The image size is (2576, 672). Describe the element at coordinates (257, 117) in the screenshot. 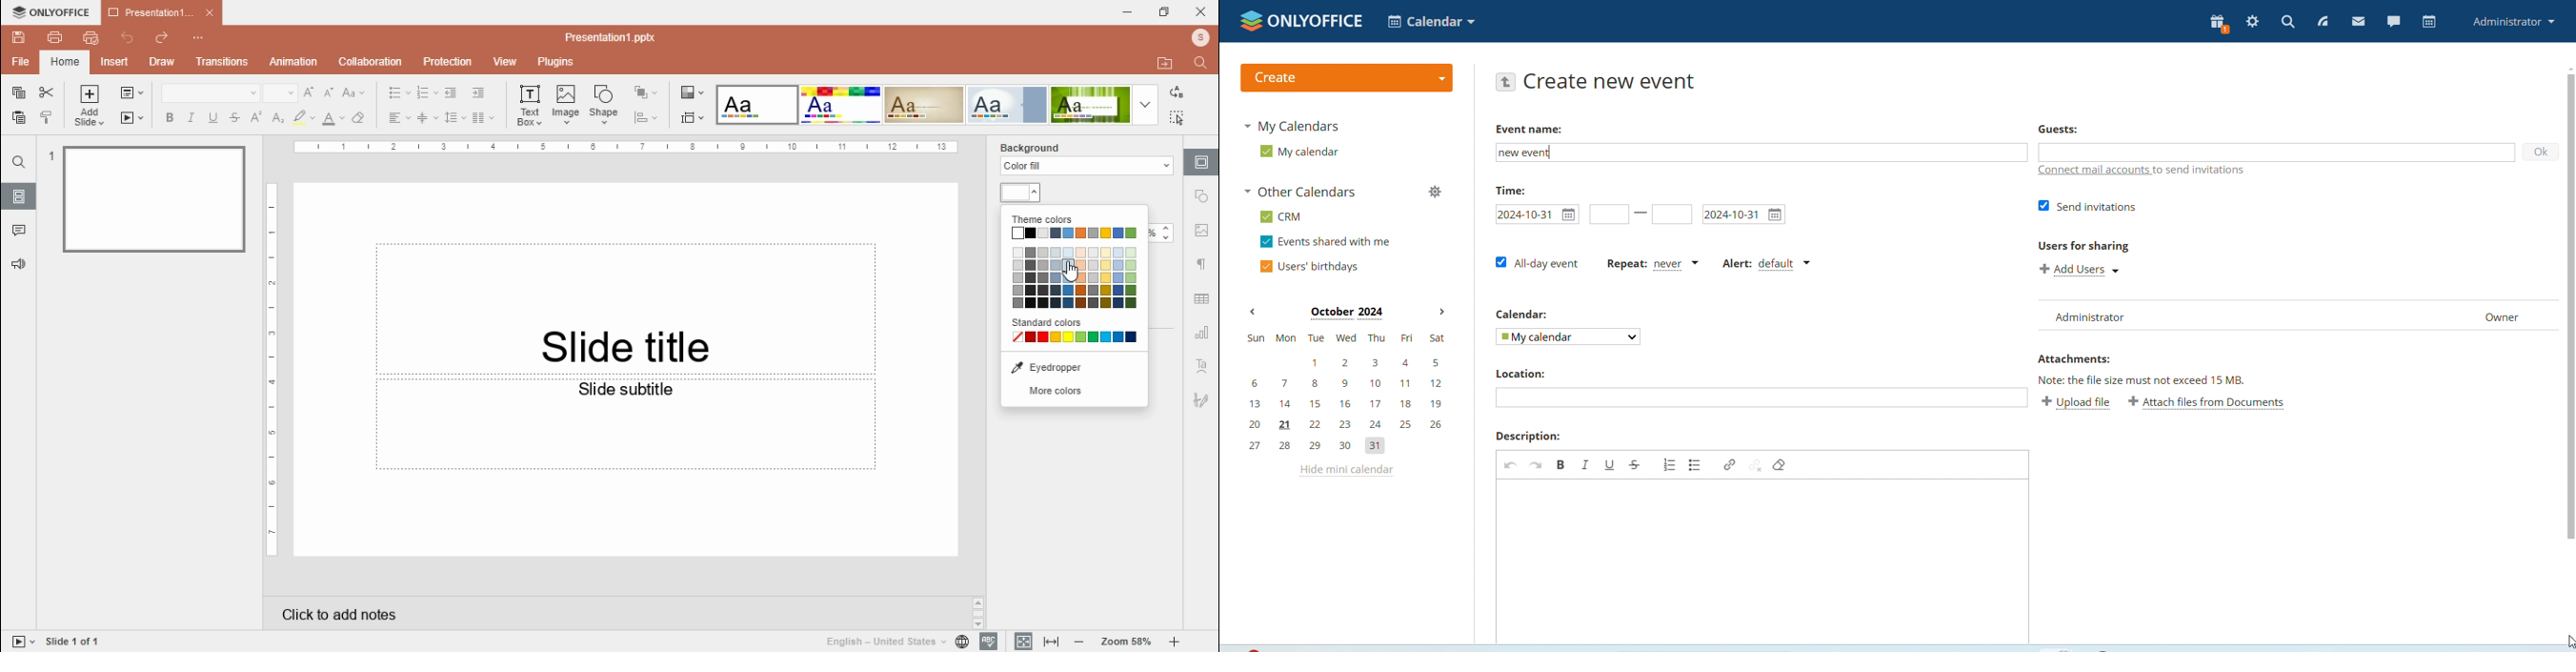

I see `superscript` at that location.